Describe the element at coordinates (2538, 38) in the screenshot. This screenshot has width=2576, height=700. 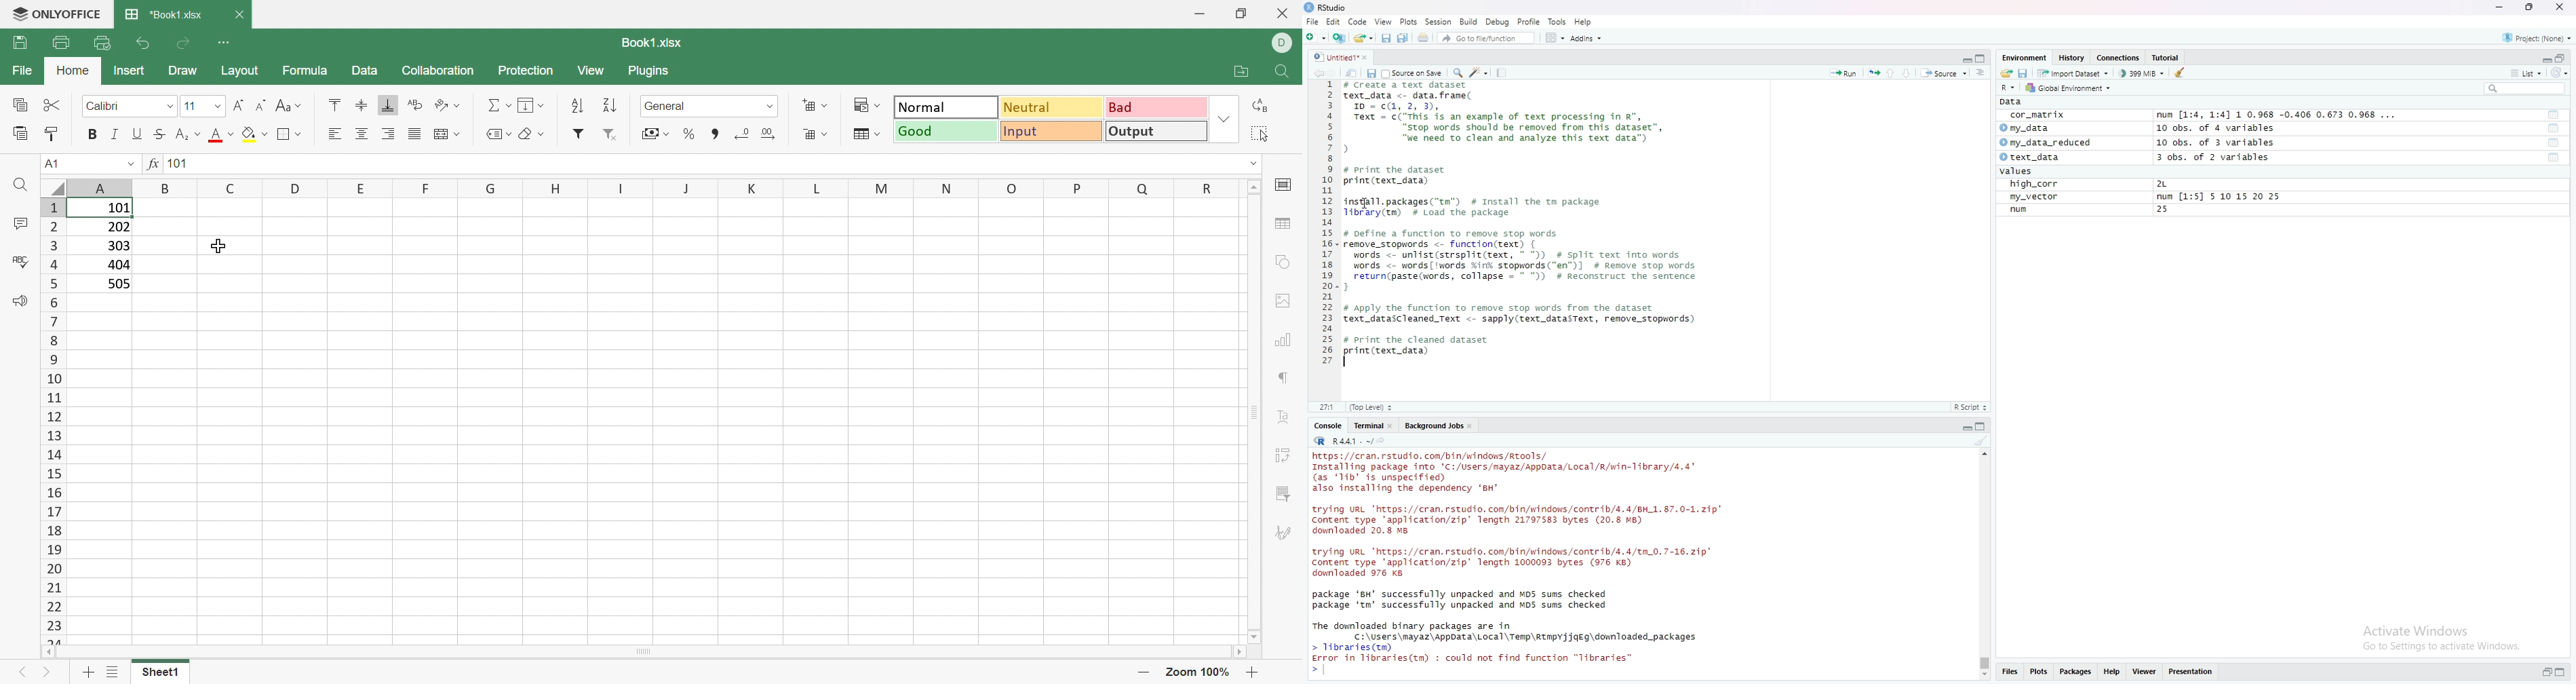
I see `project(None)` at that location.